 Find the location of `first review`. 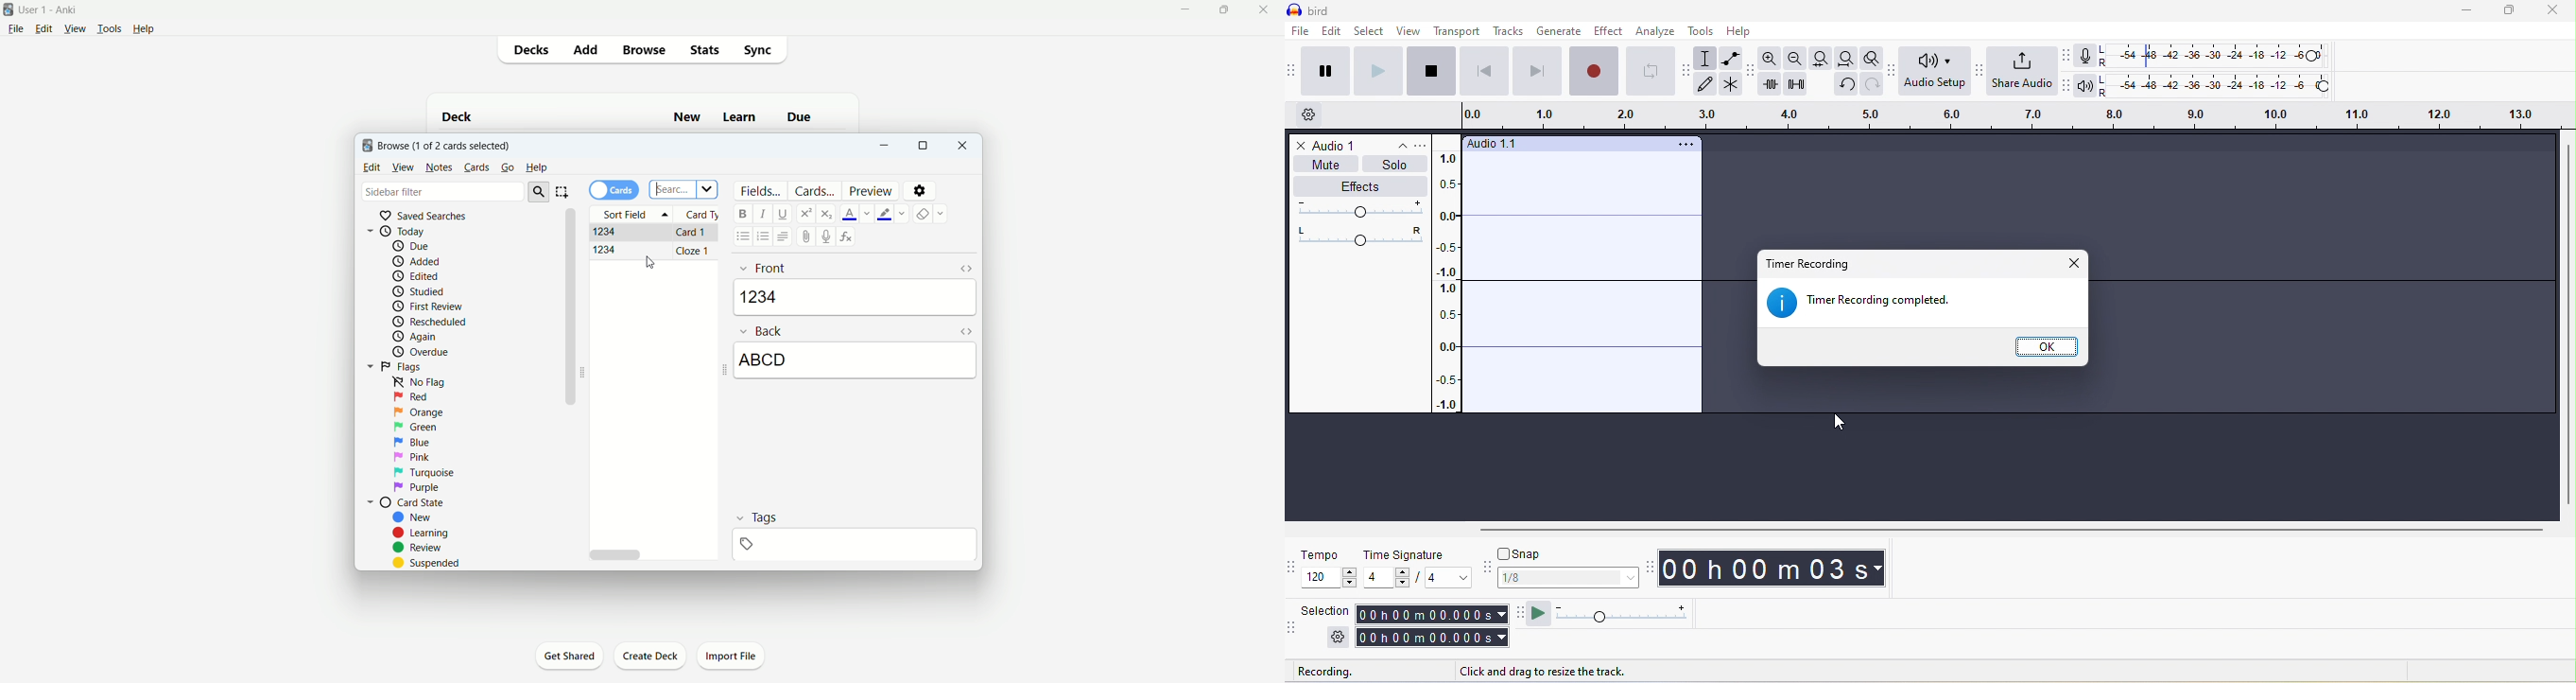

first review is located at coordinates (428, 307).